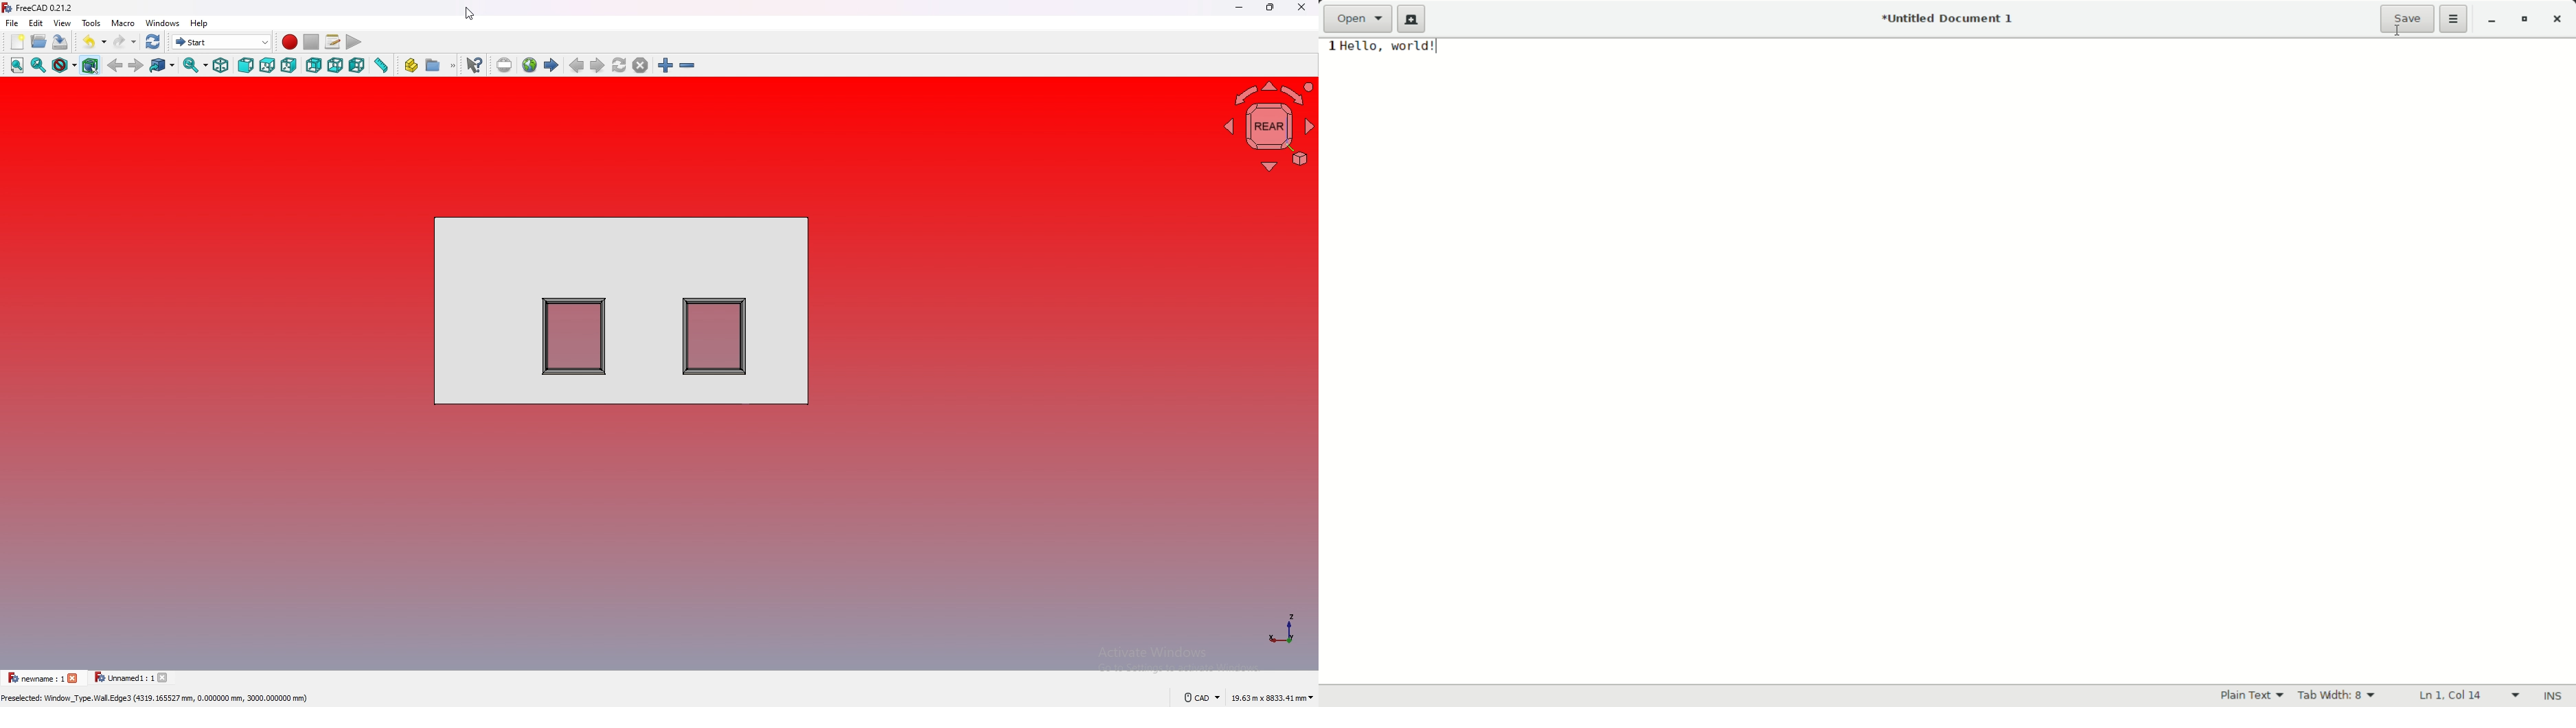 This screenshot has height=728, width=2576. I want to click on close, so click(1302, 7).